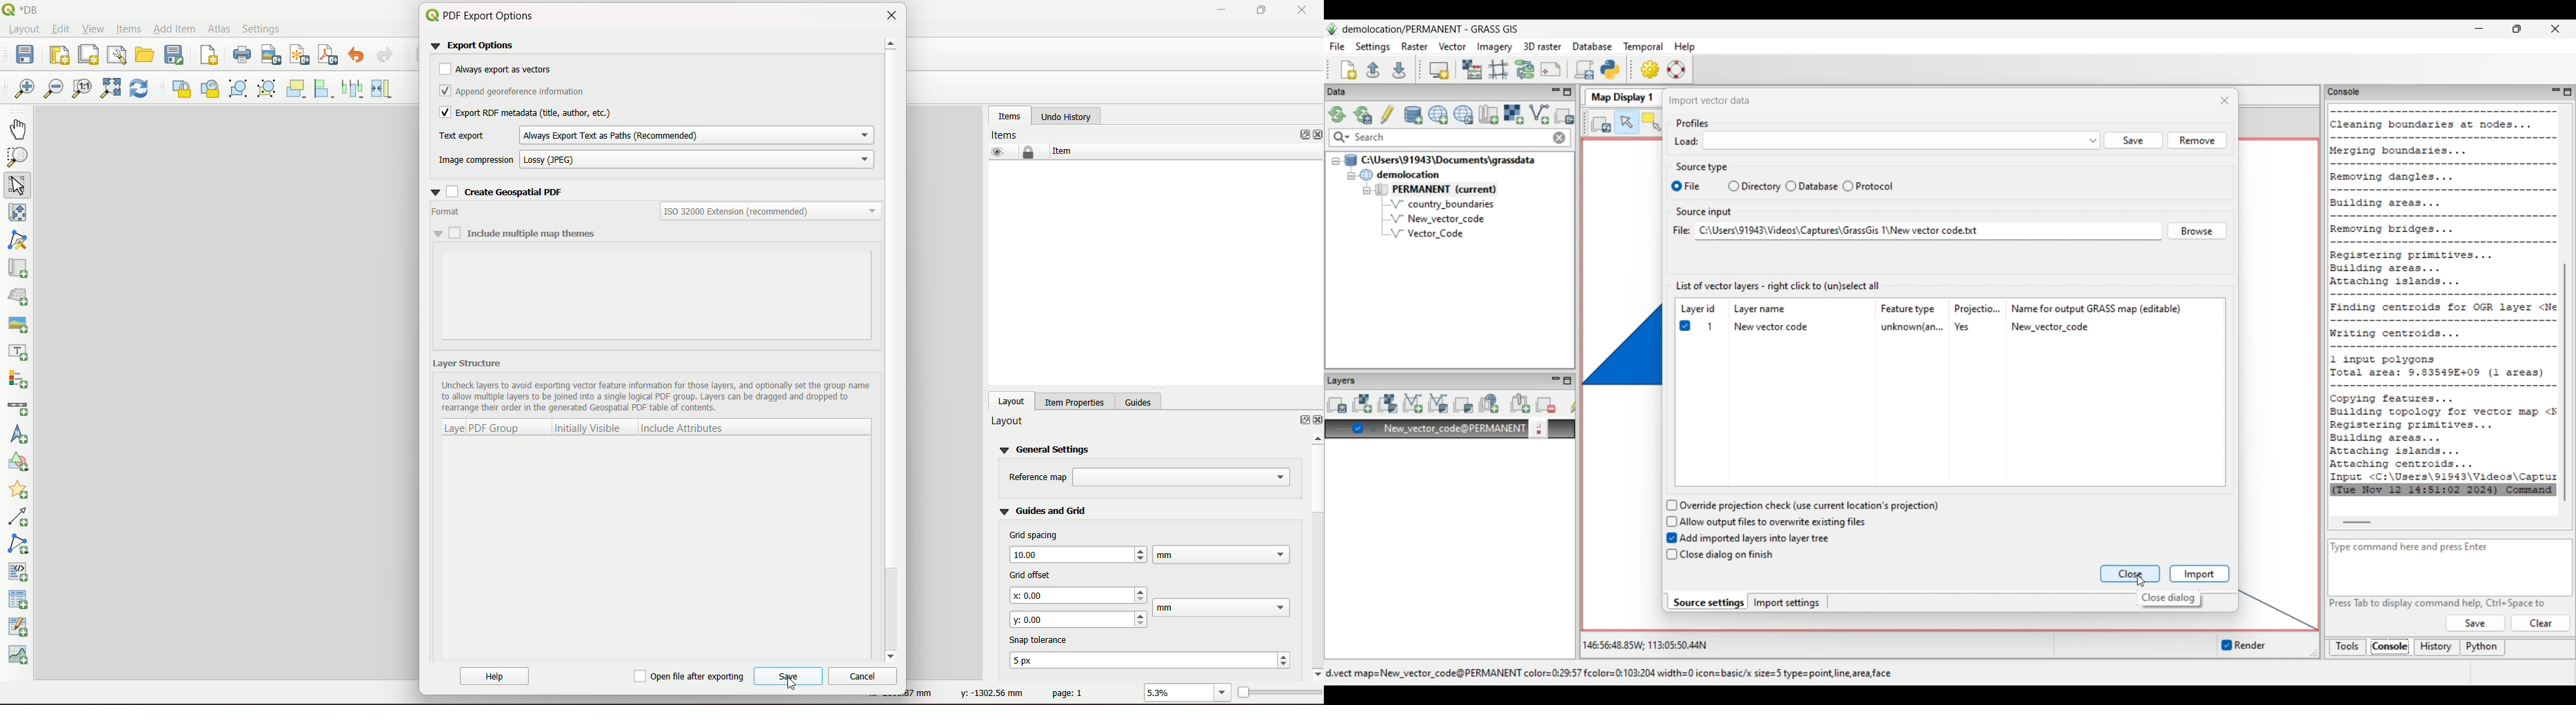 Image resolution: width=2576 pixels, height=728 pixels. What do you see at coordinates (1012, 400) in the screenshot?
I see `layout` at bounding box center [1012, 400].